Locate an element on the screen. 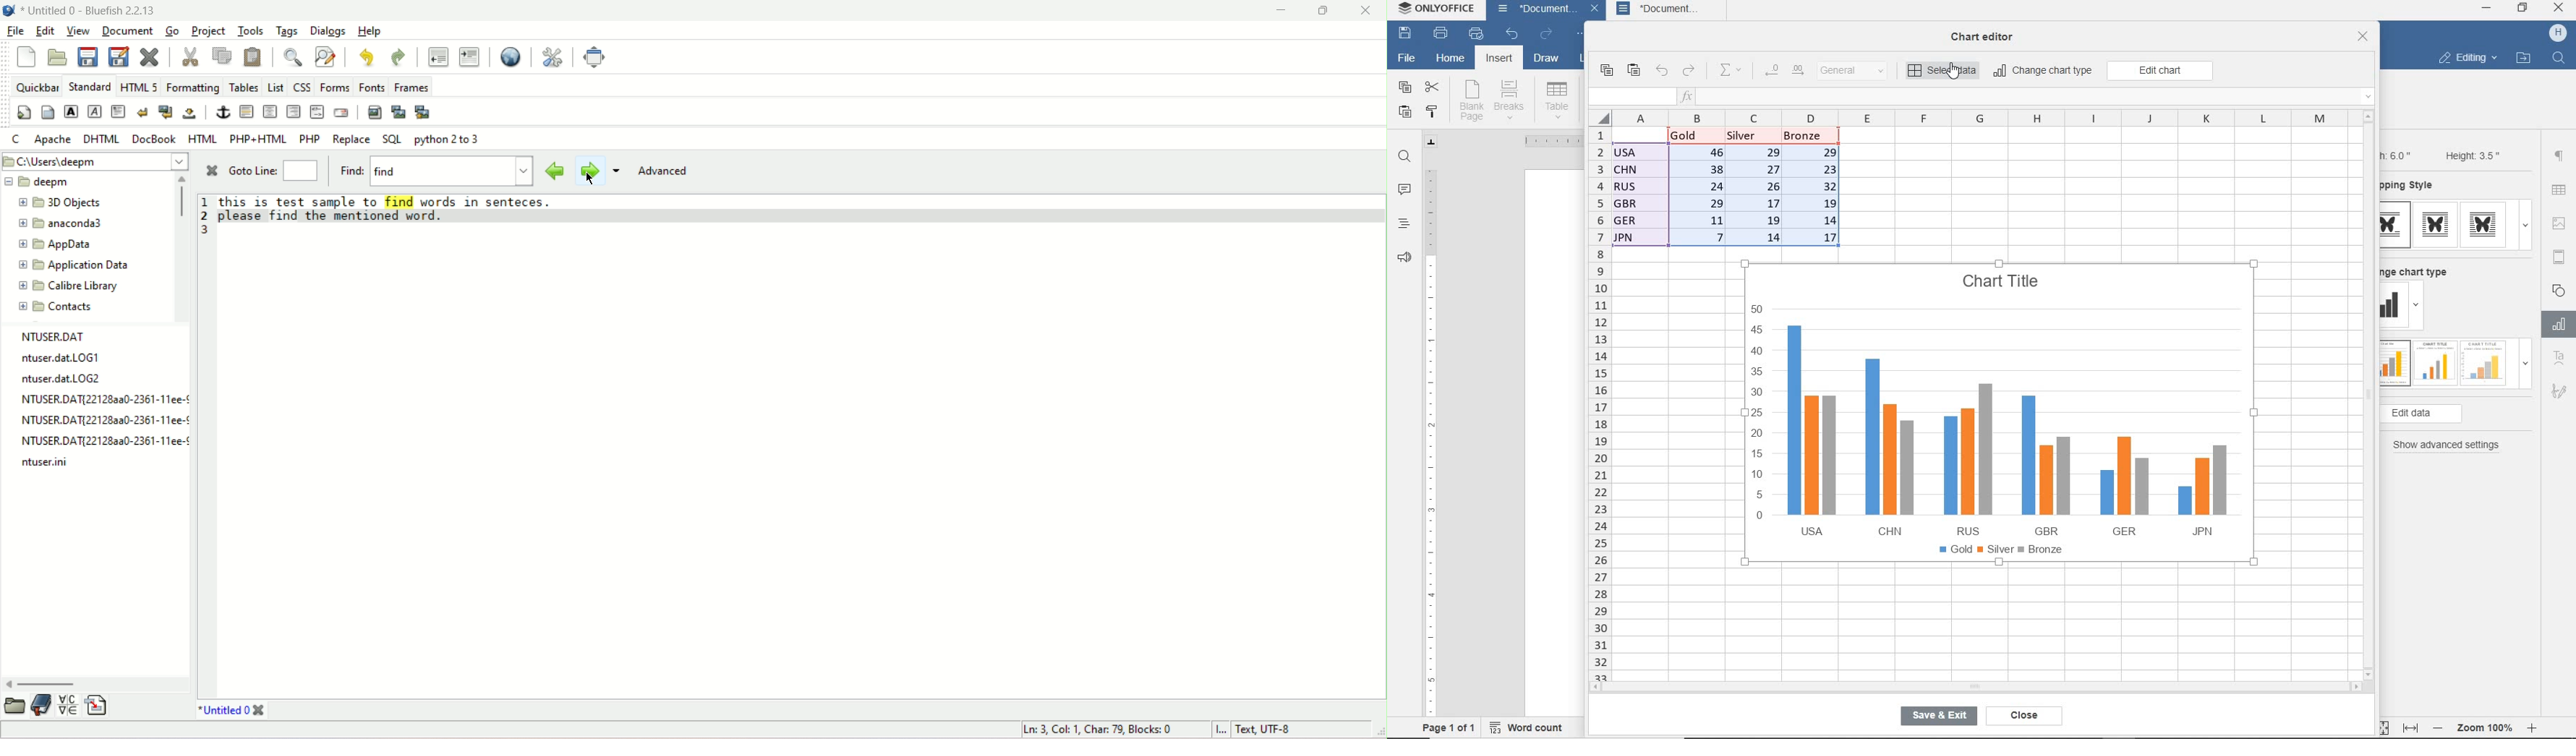 This screenshot has height=756, width=2576. comments is located at coordinates (1405, 191).